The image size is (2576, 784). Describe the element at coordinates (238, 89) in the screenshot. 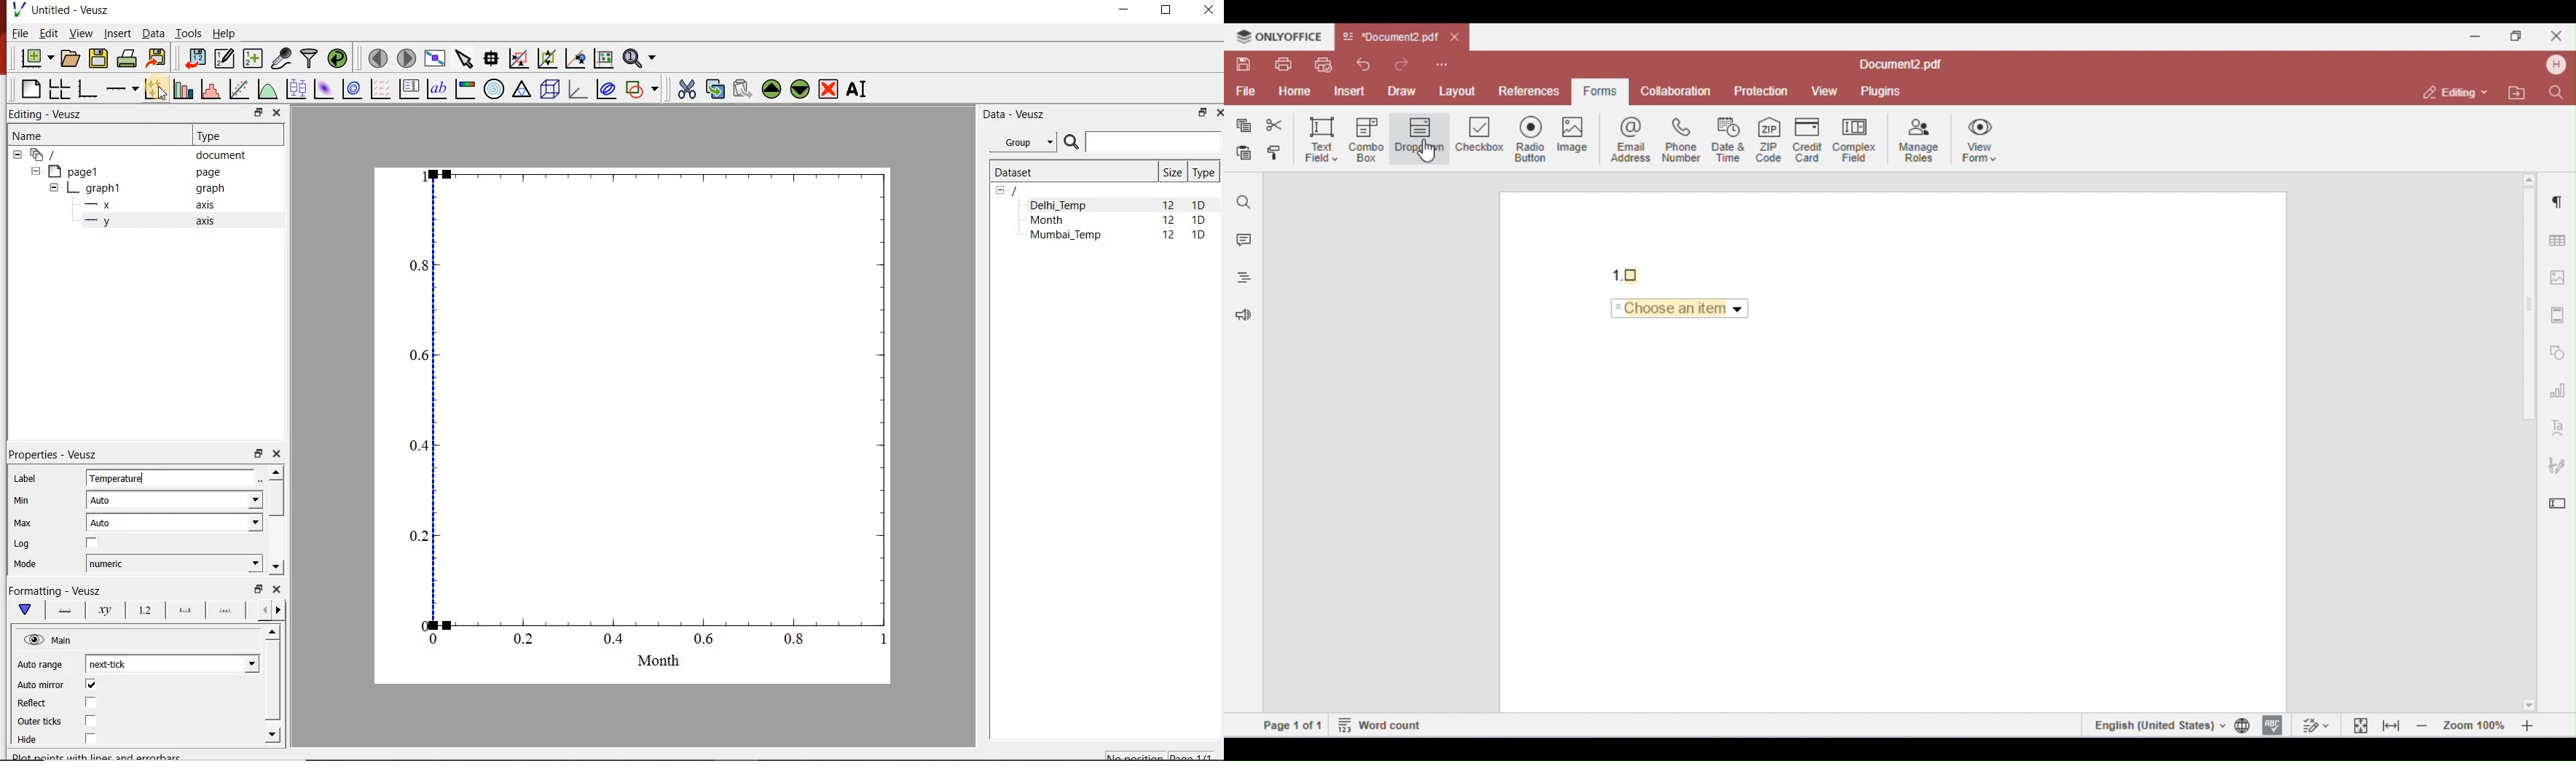

I see `fit a function to data` at that location.